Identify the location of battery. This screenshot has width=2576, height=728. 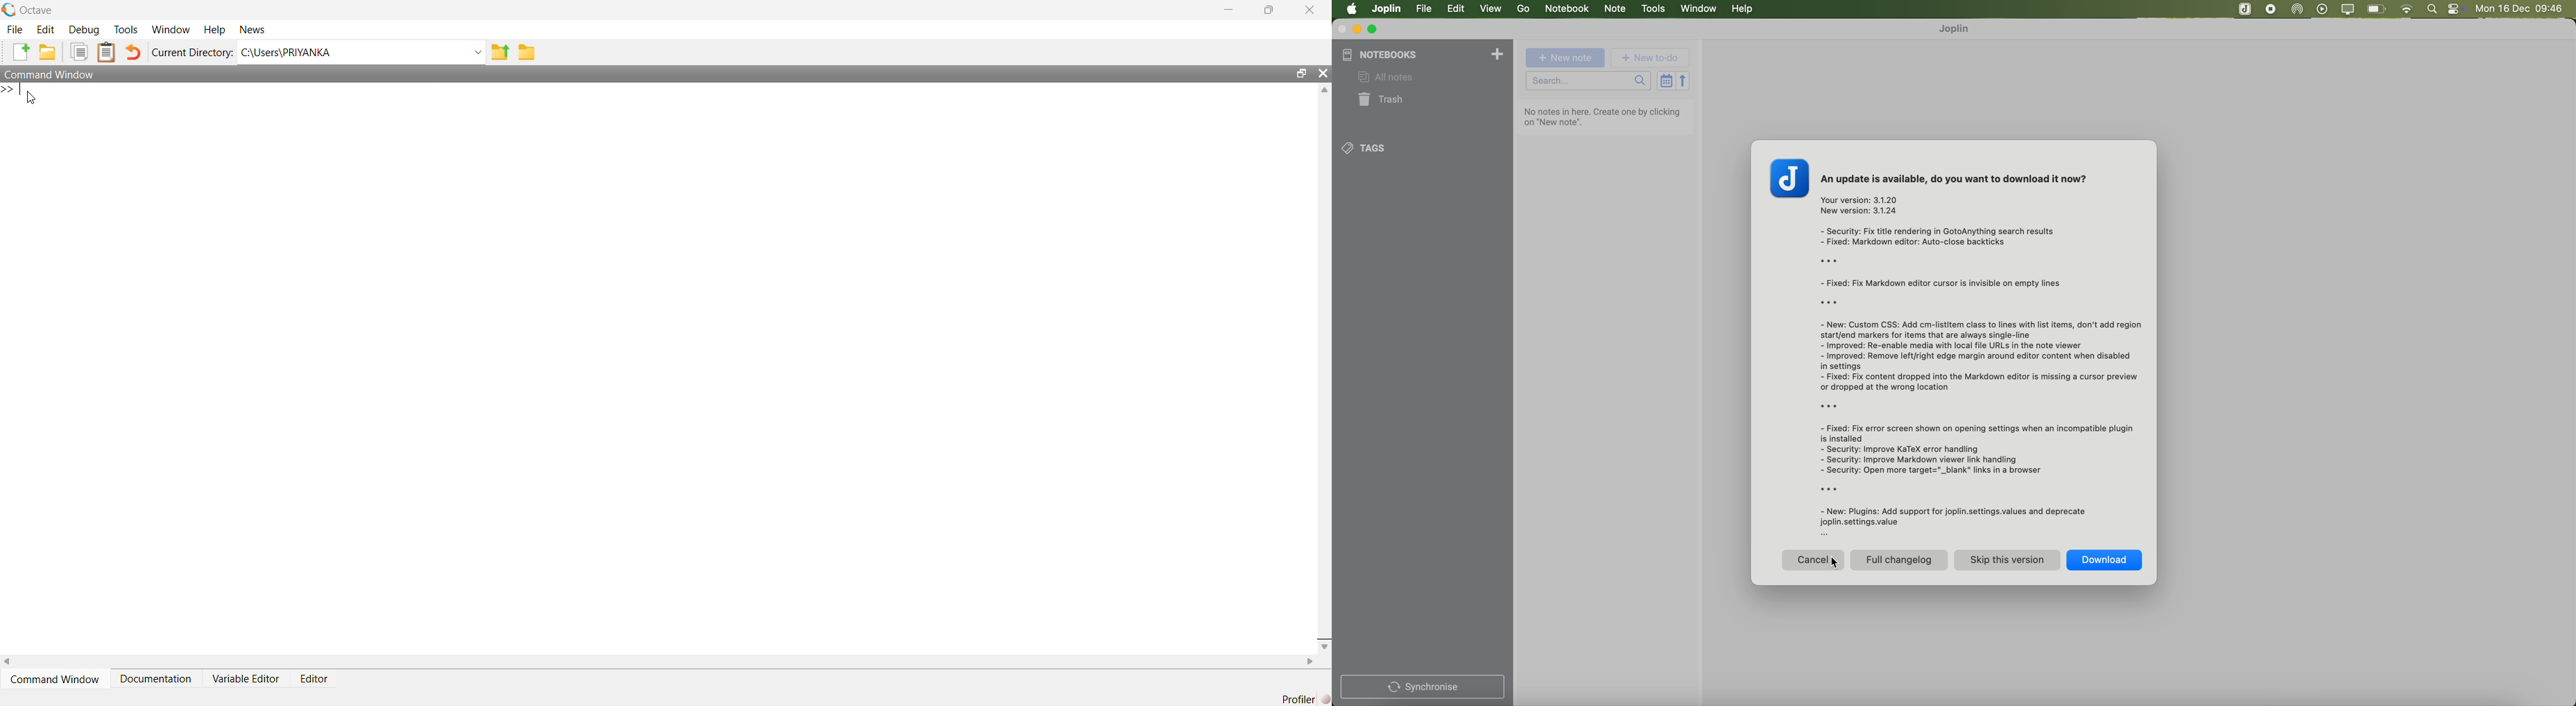
(2377, 9).